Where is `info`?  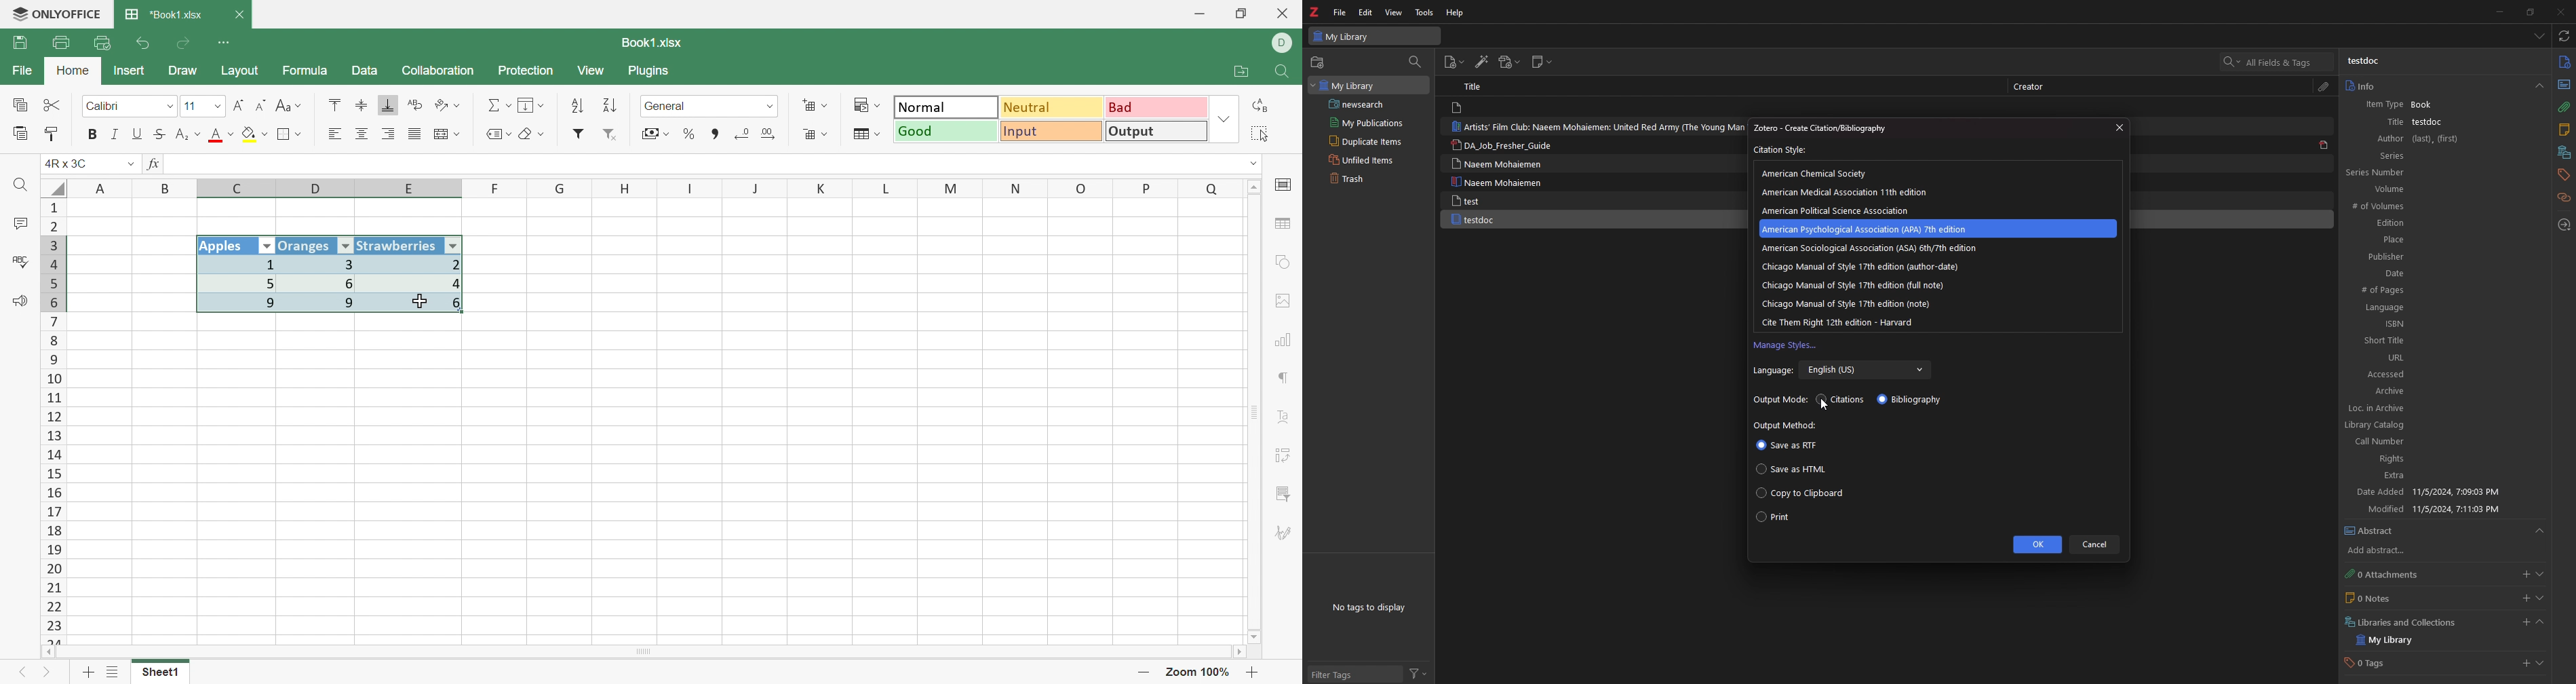 info is located at coordinates (2565, 62).